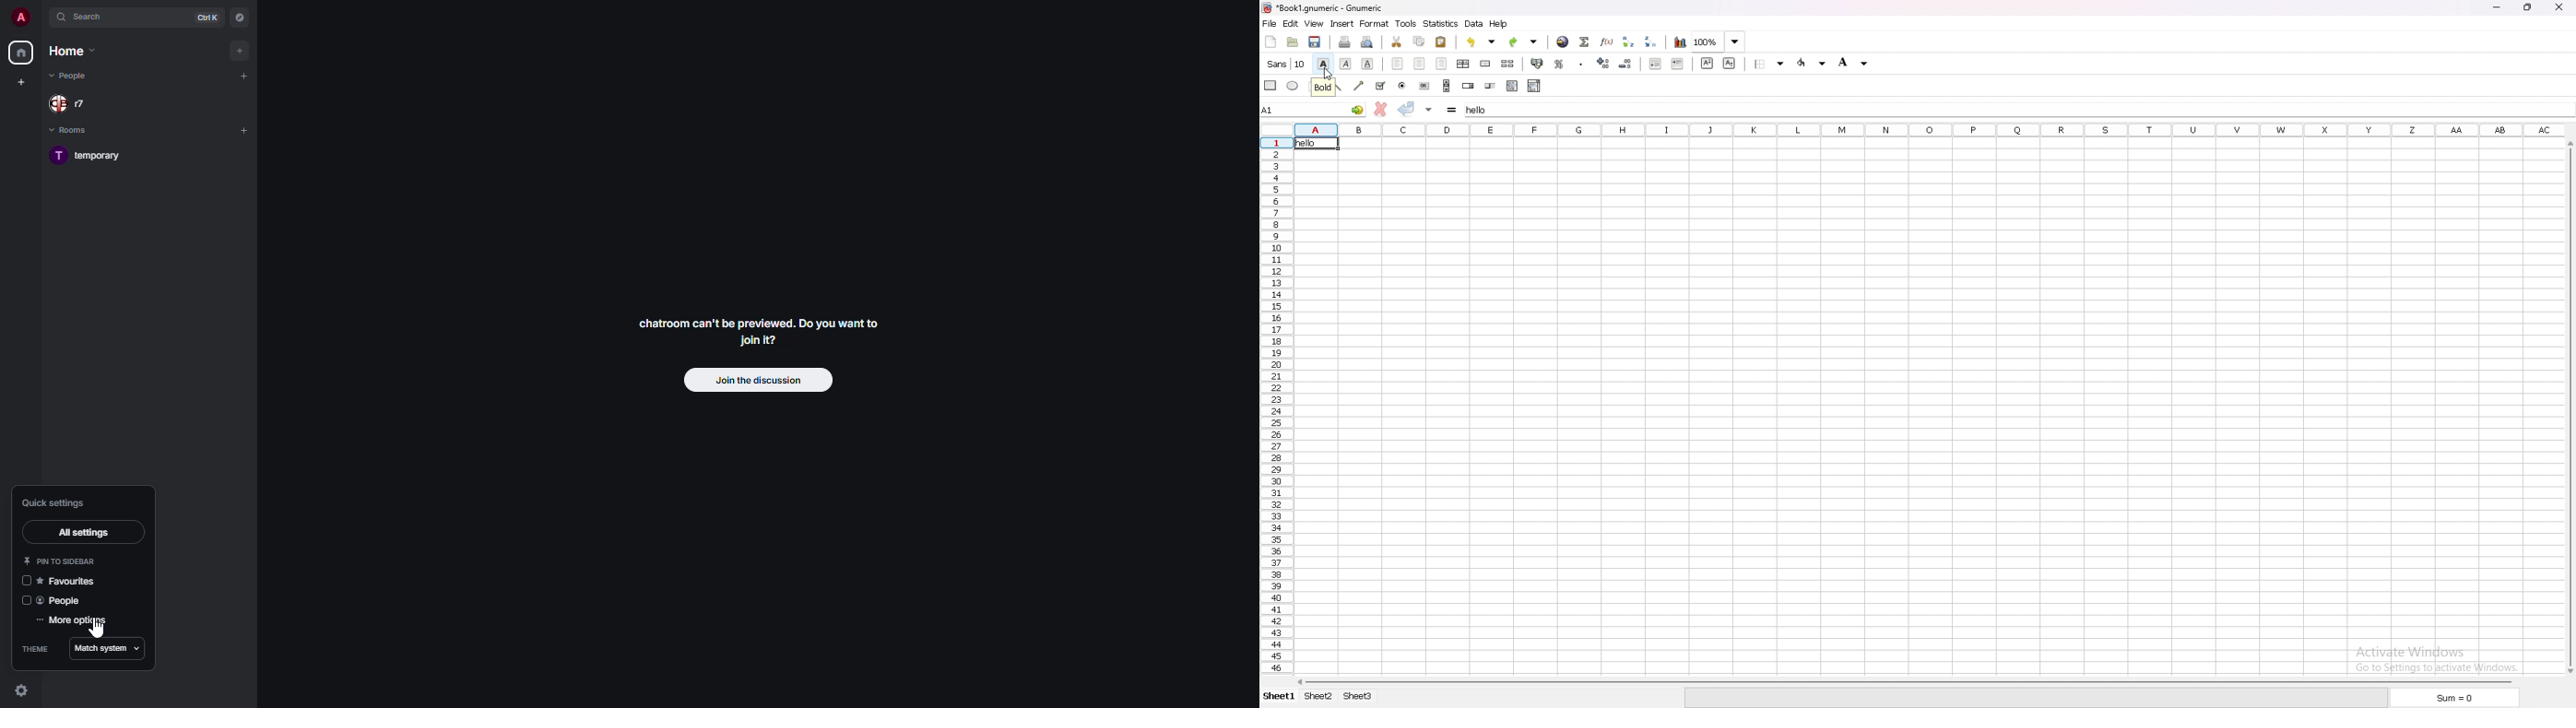 The height and width of the screenshot is (728, 2576). What do you see at coordinates (244, 75) in the screenshot?
I see `add` at bounding box center [244, 75].